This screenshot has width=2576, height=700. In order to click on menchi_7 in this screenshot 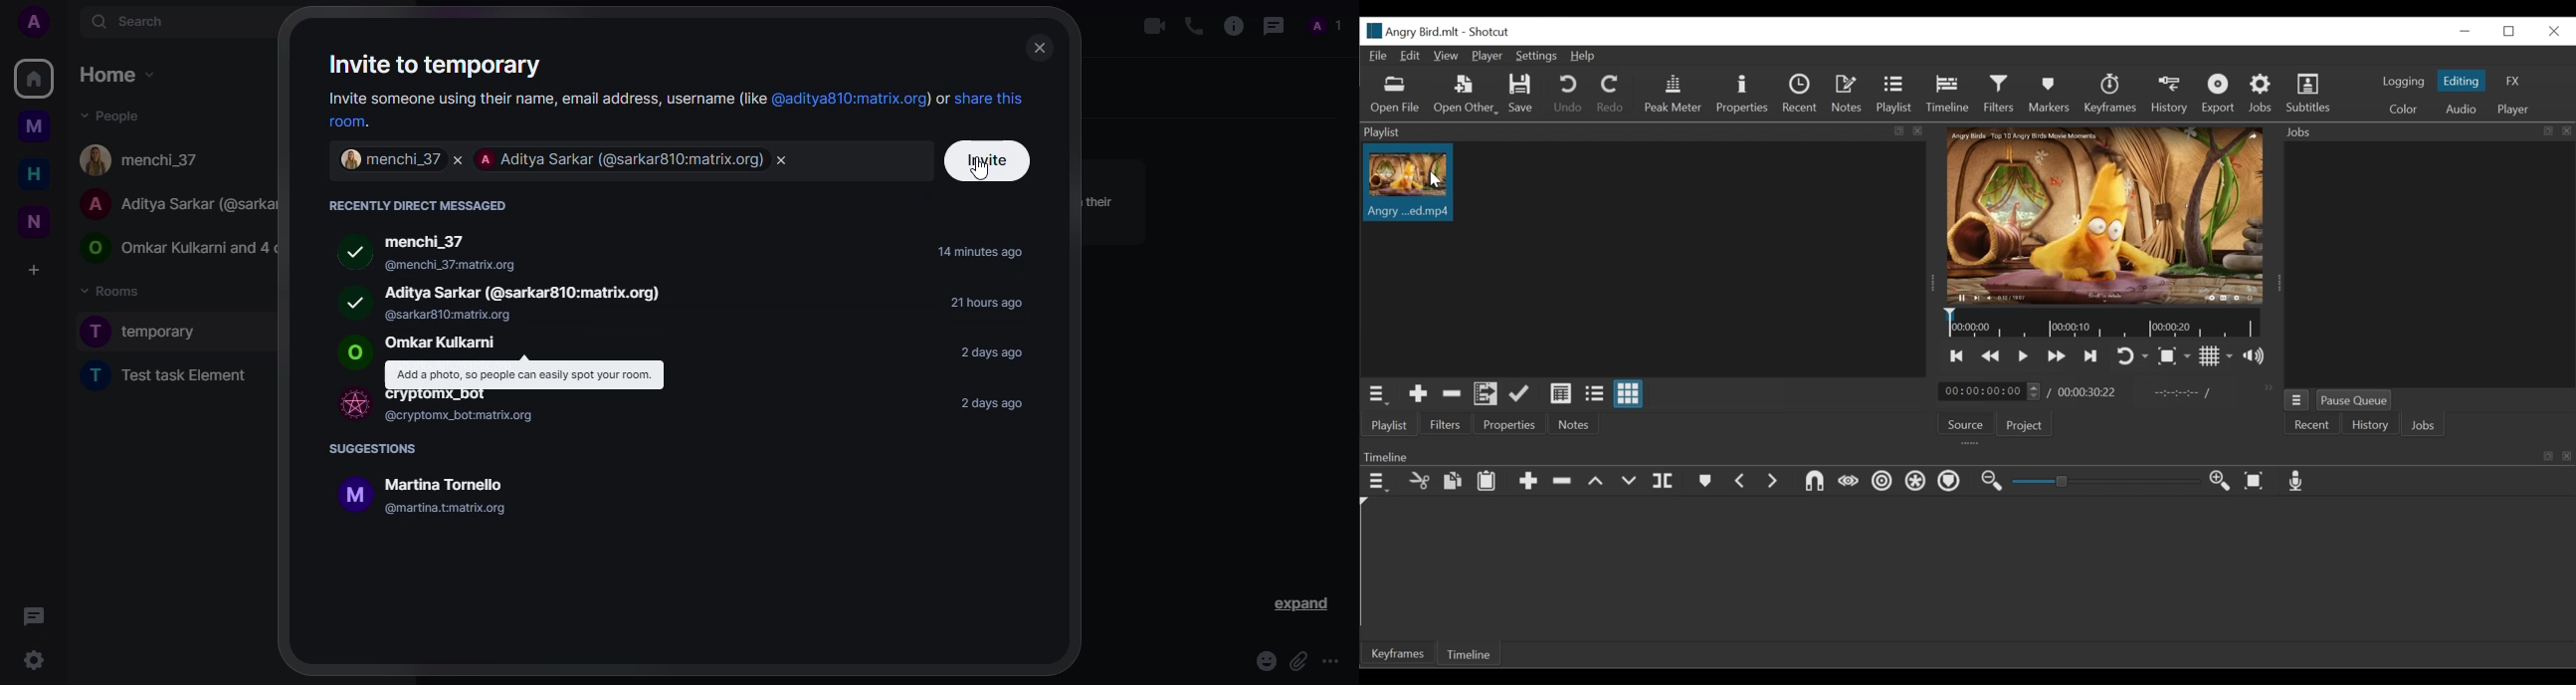, I will do `click(386, 160)`.